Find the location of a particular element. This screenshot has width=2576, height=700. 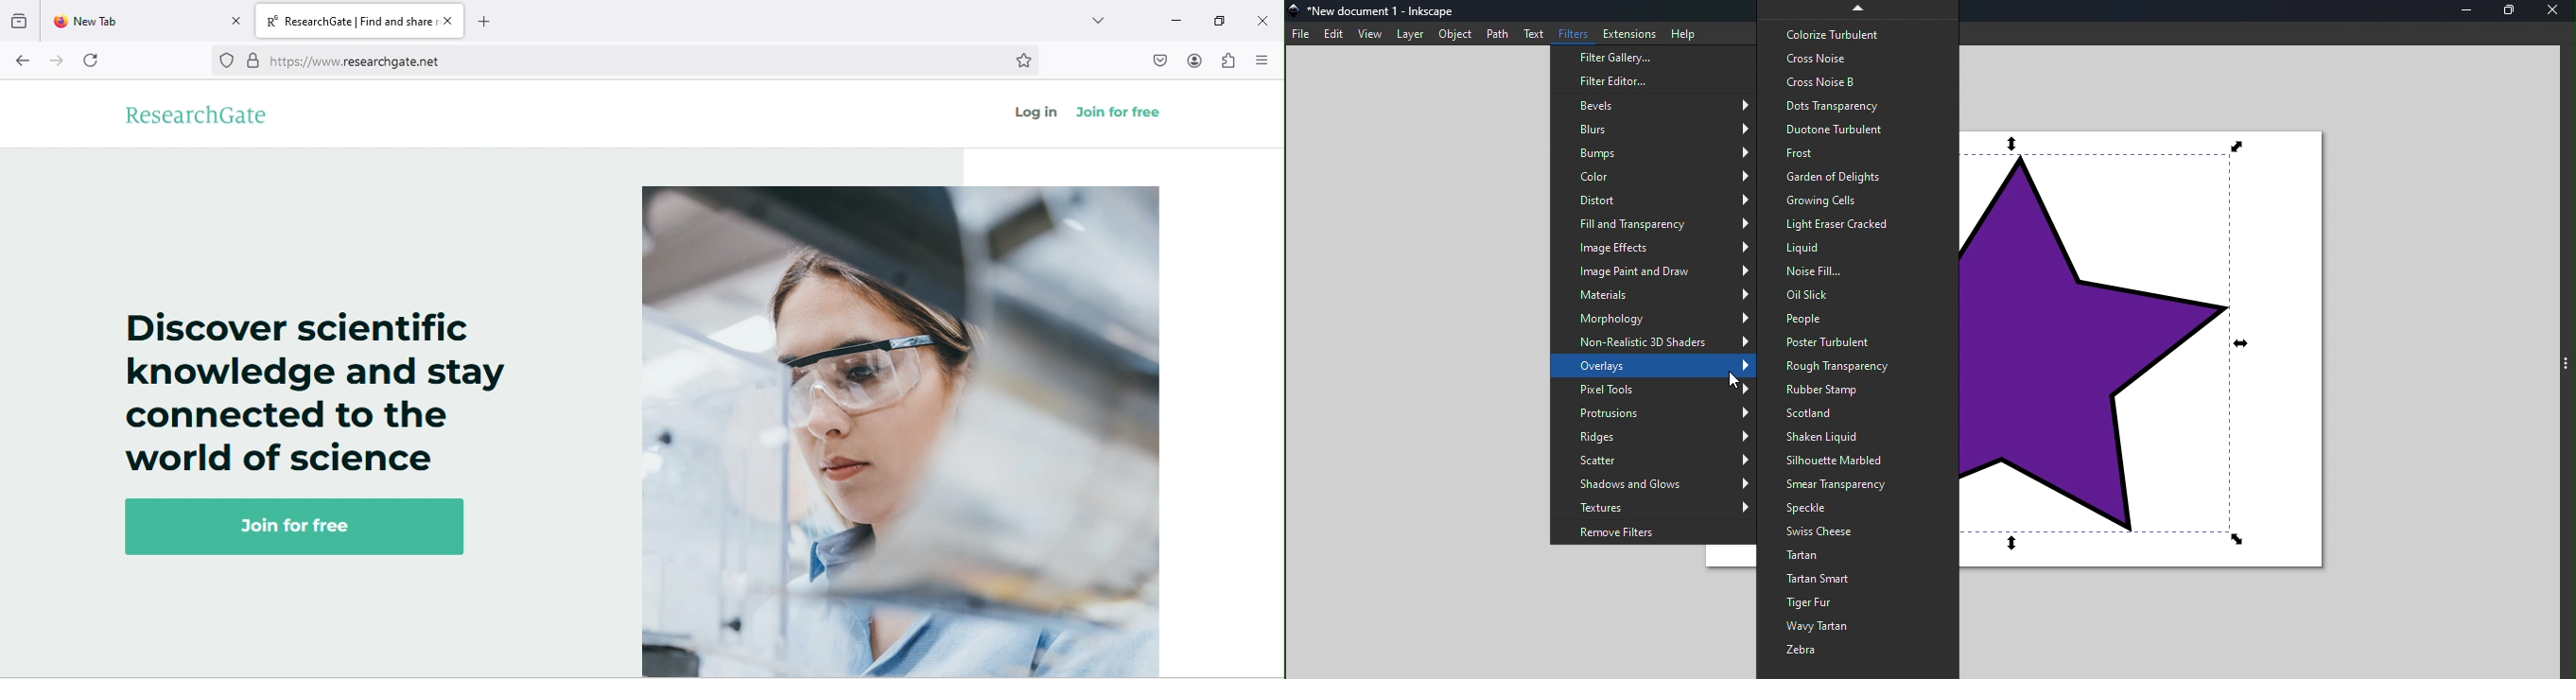

Cross Noise B is located at coordinates (1859, 82).